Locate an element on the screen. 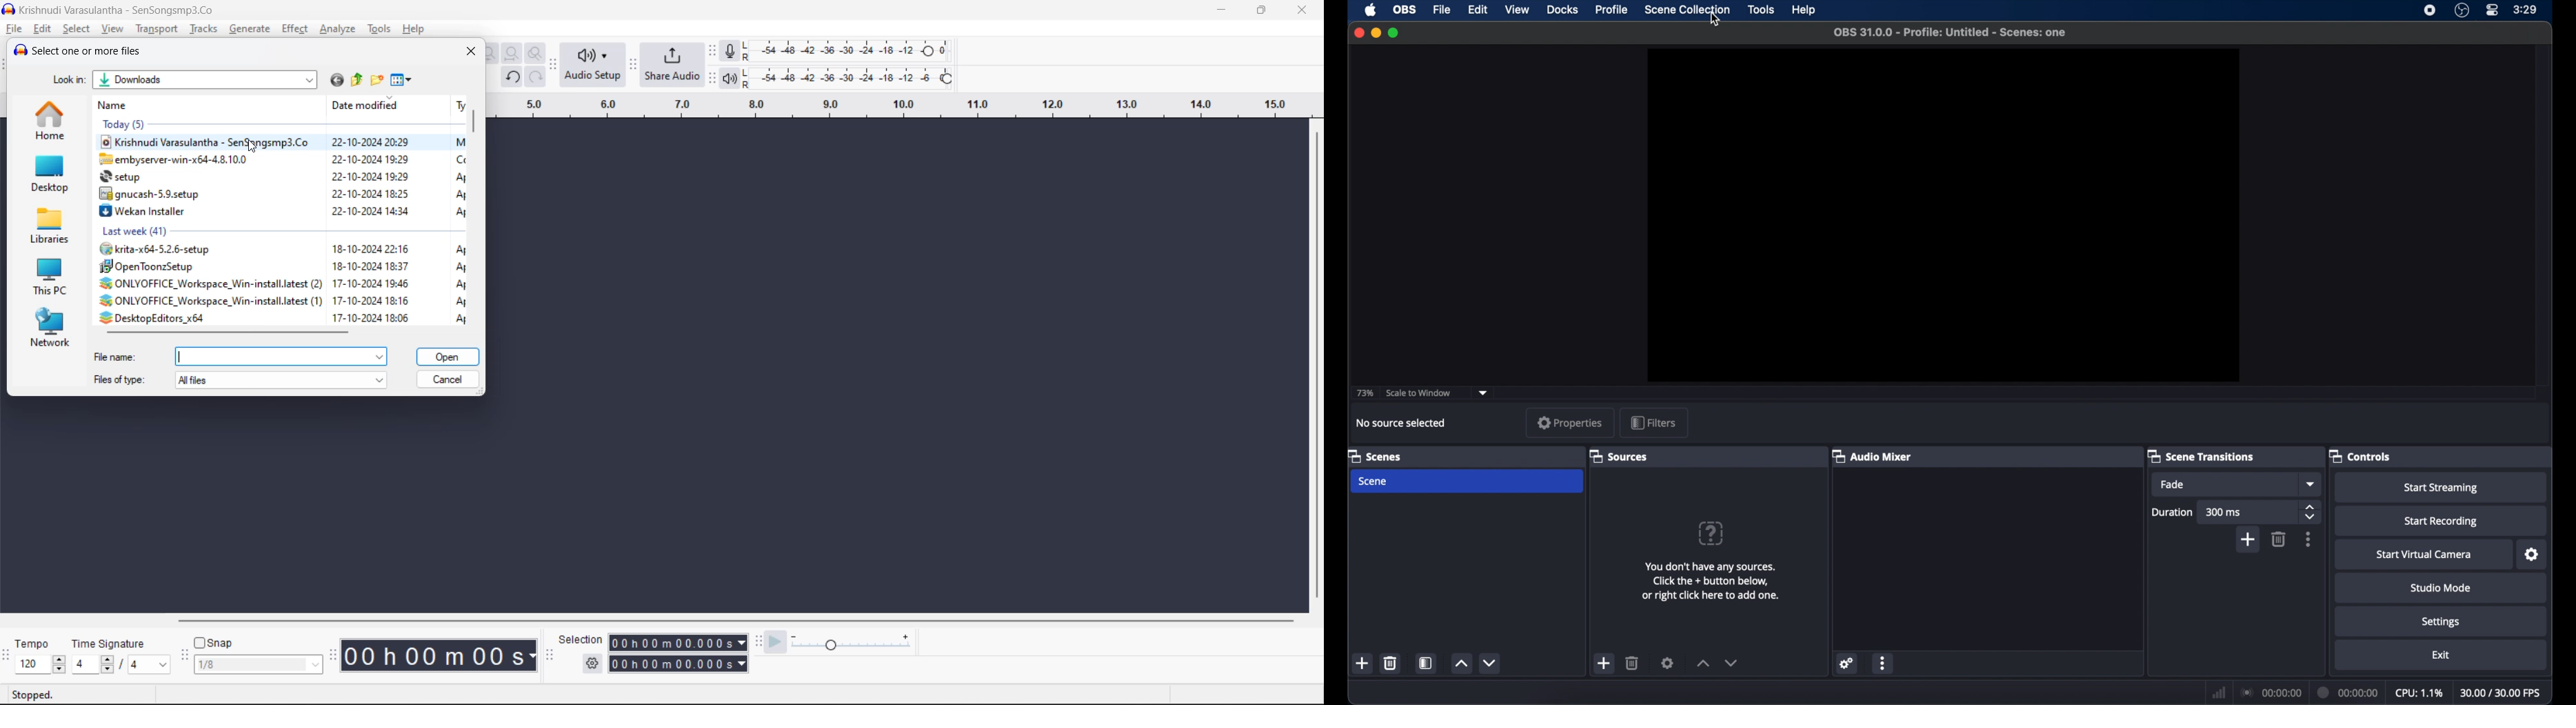  play at speed toolbar is located at coordinates (759, 641).